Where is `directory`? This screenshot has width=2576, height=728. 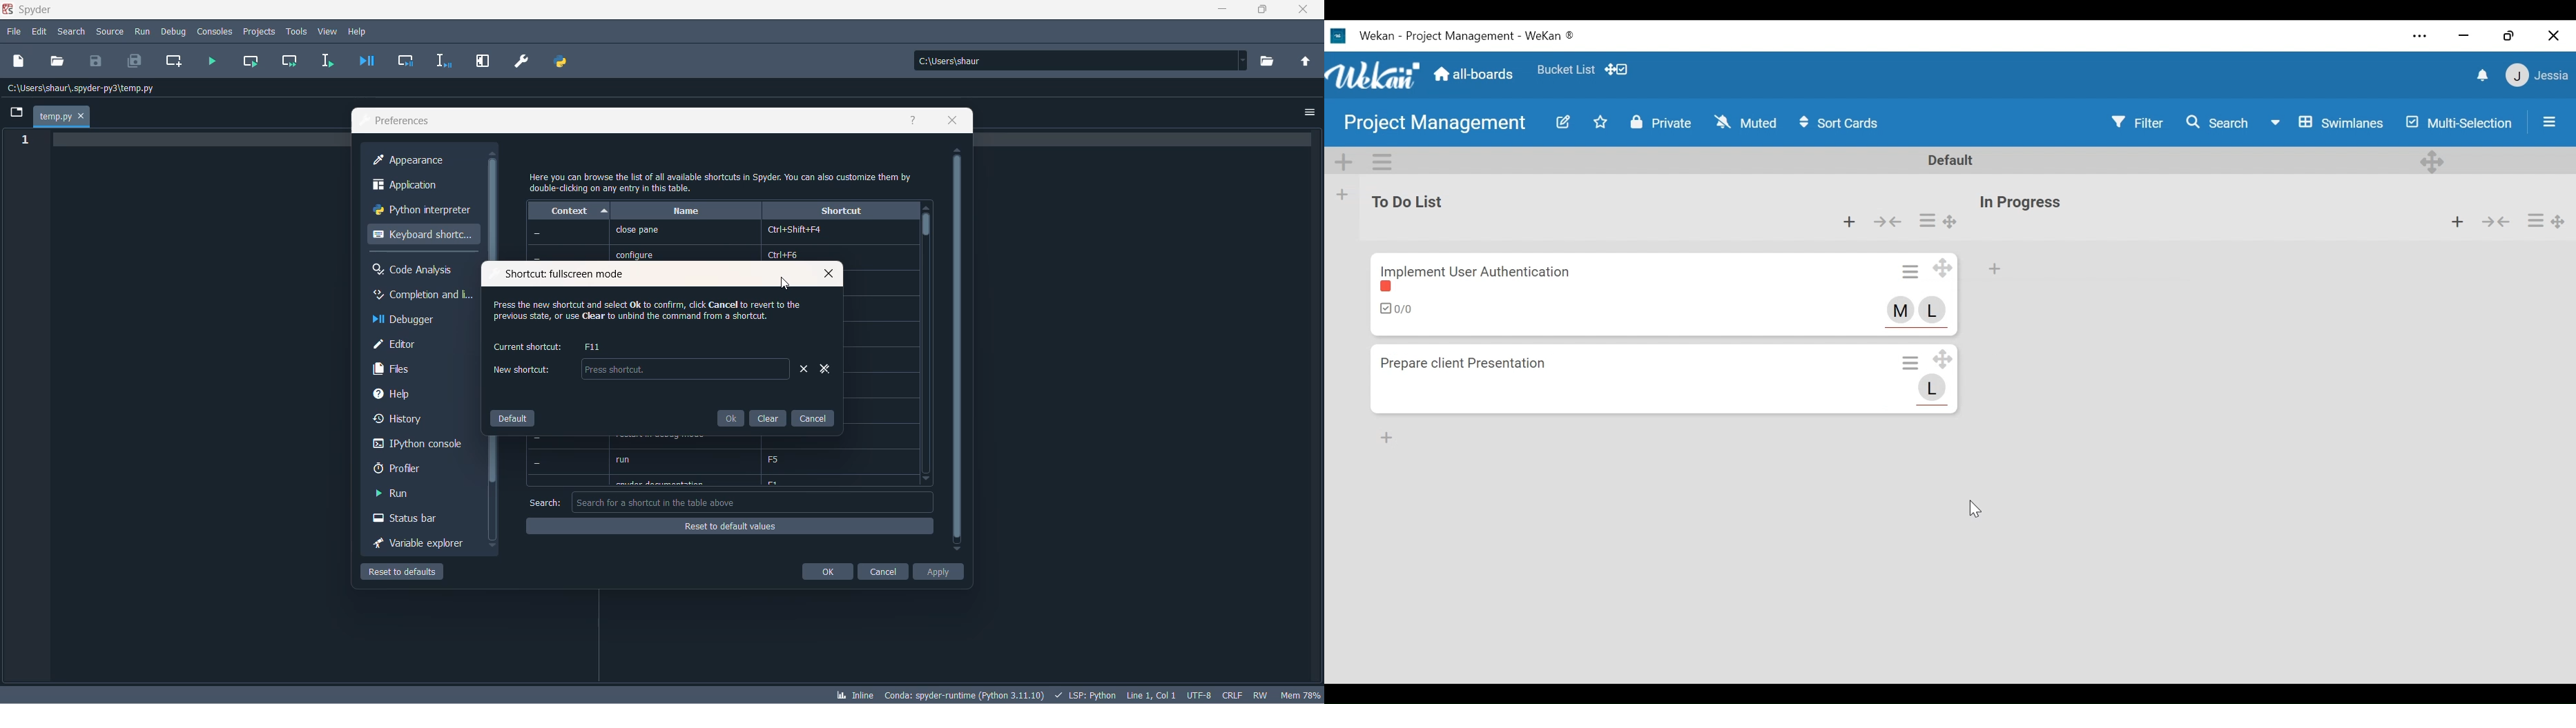
directory is located at coordinates (1270, 61).